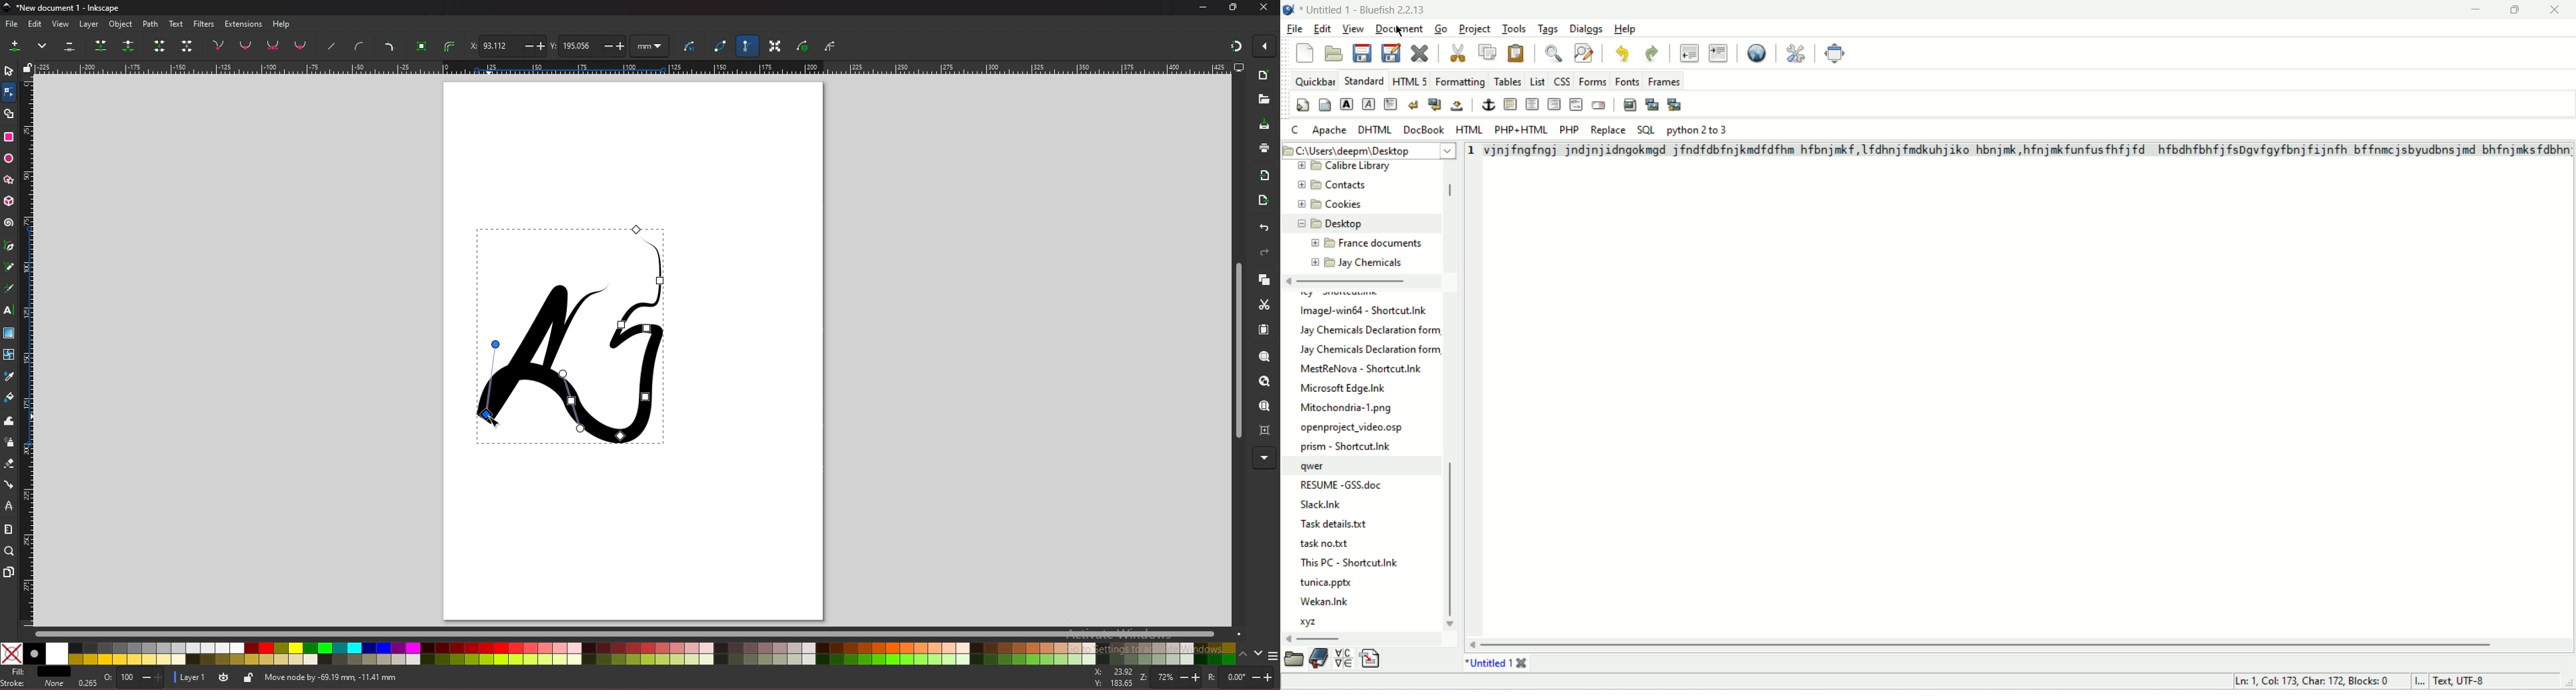 This screenshot has width=2576, height=700. Describe the element at coordinates (2476, 9) in the screenshot. I see `minimize` at that location.